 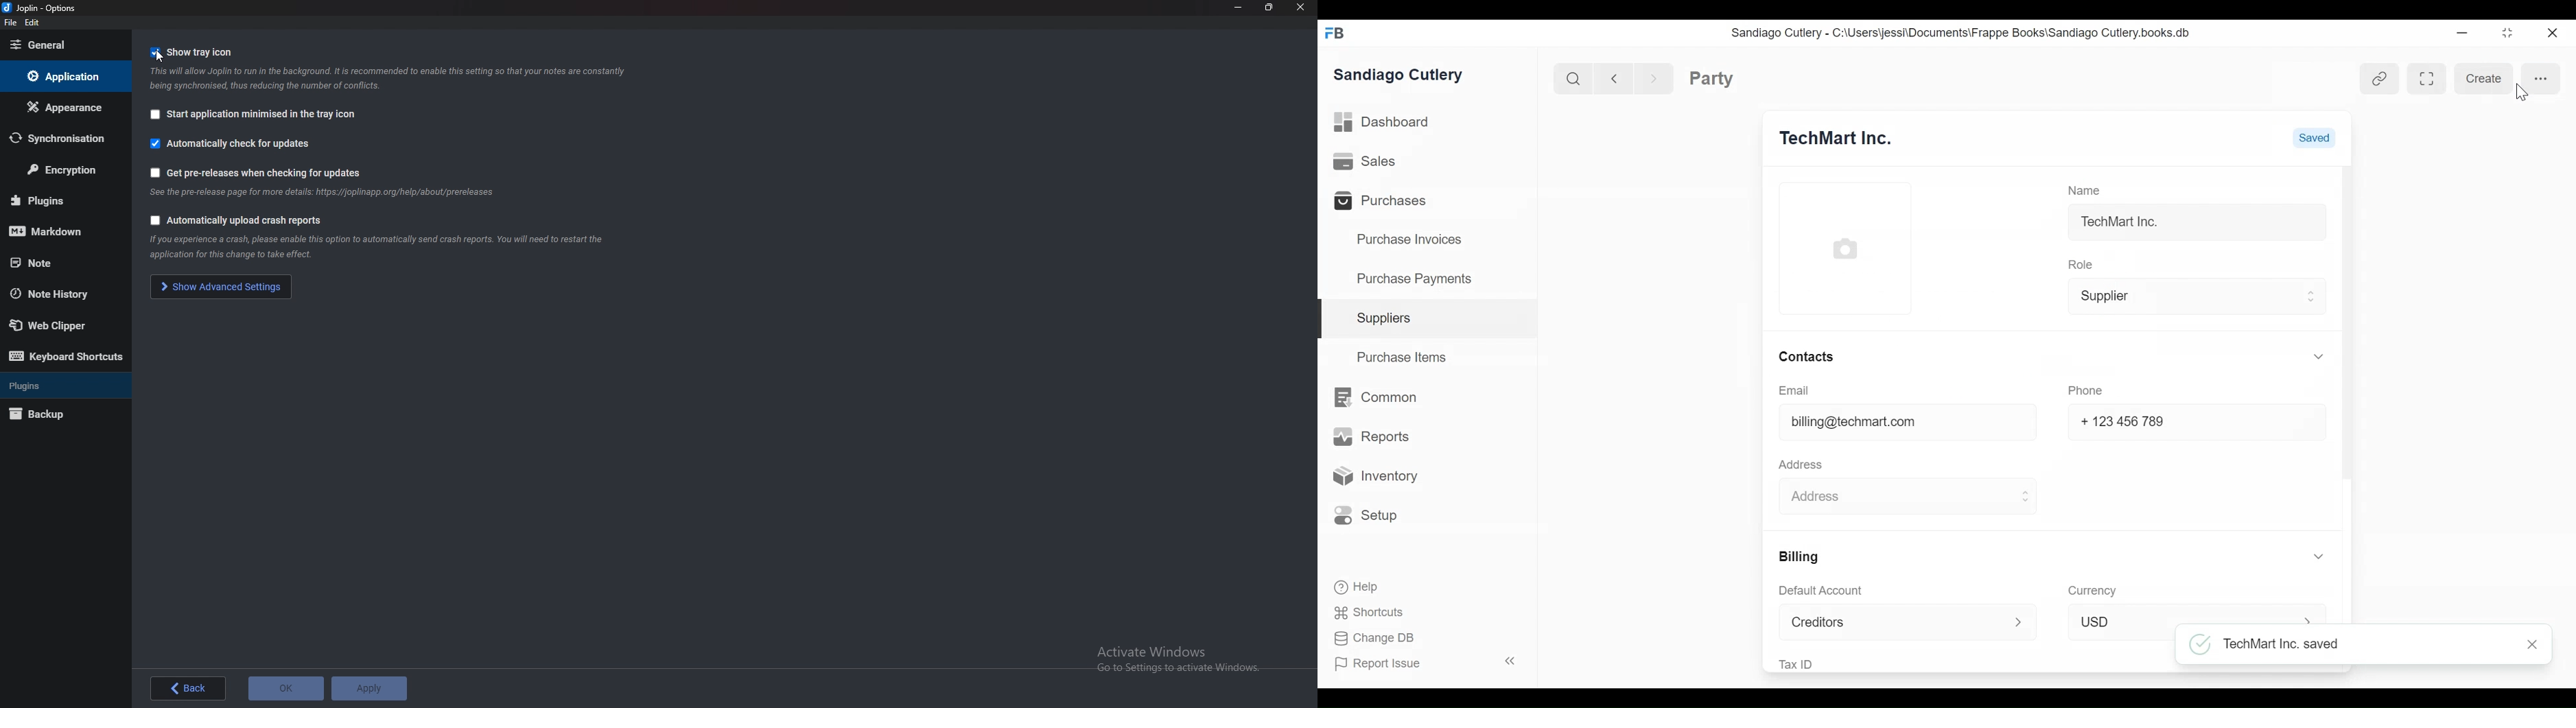 What do you see at coordinates (1850, 138) in the screenshot?
I see `TechMart Inc.` at bounding box center [1850, 138].